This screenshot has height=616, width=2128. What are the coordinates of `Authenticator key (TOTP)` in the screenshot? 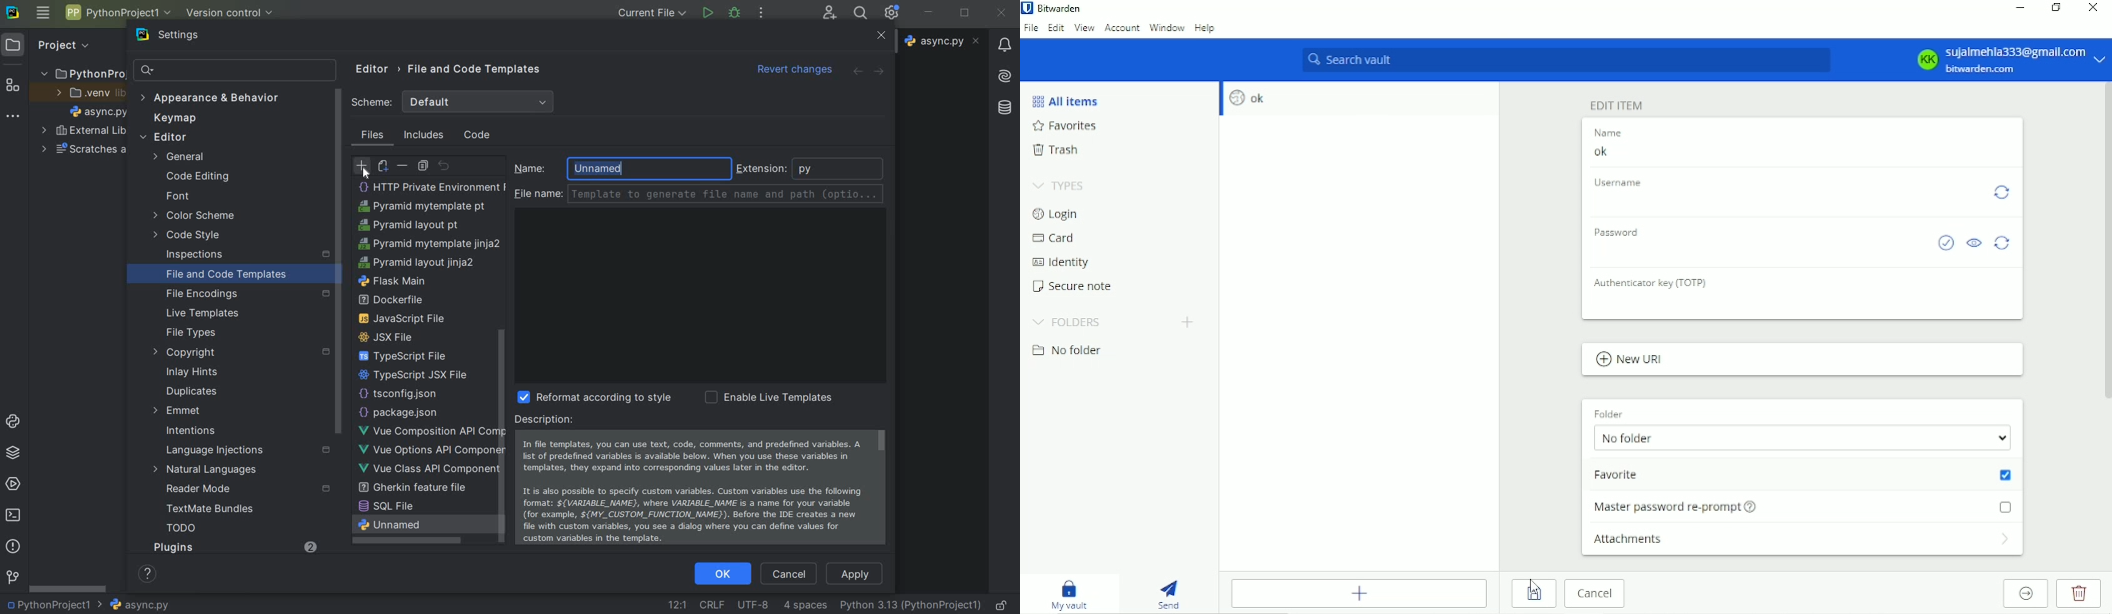 It's located at (1655, 284).